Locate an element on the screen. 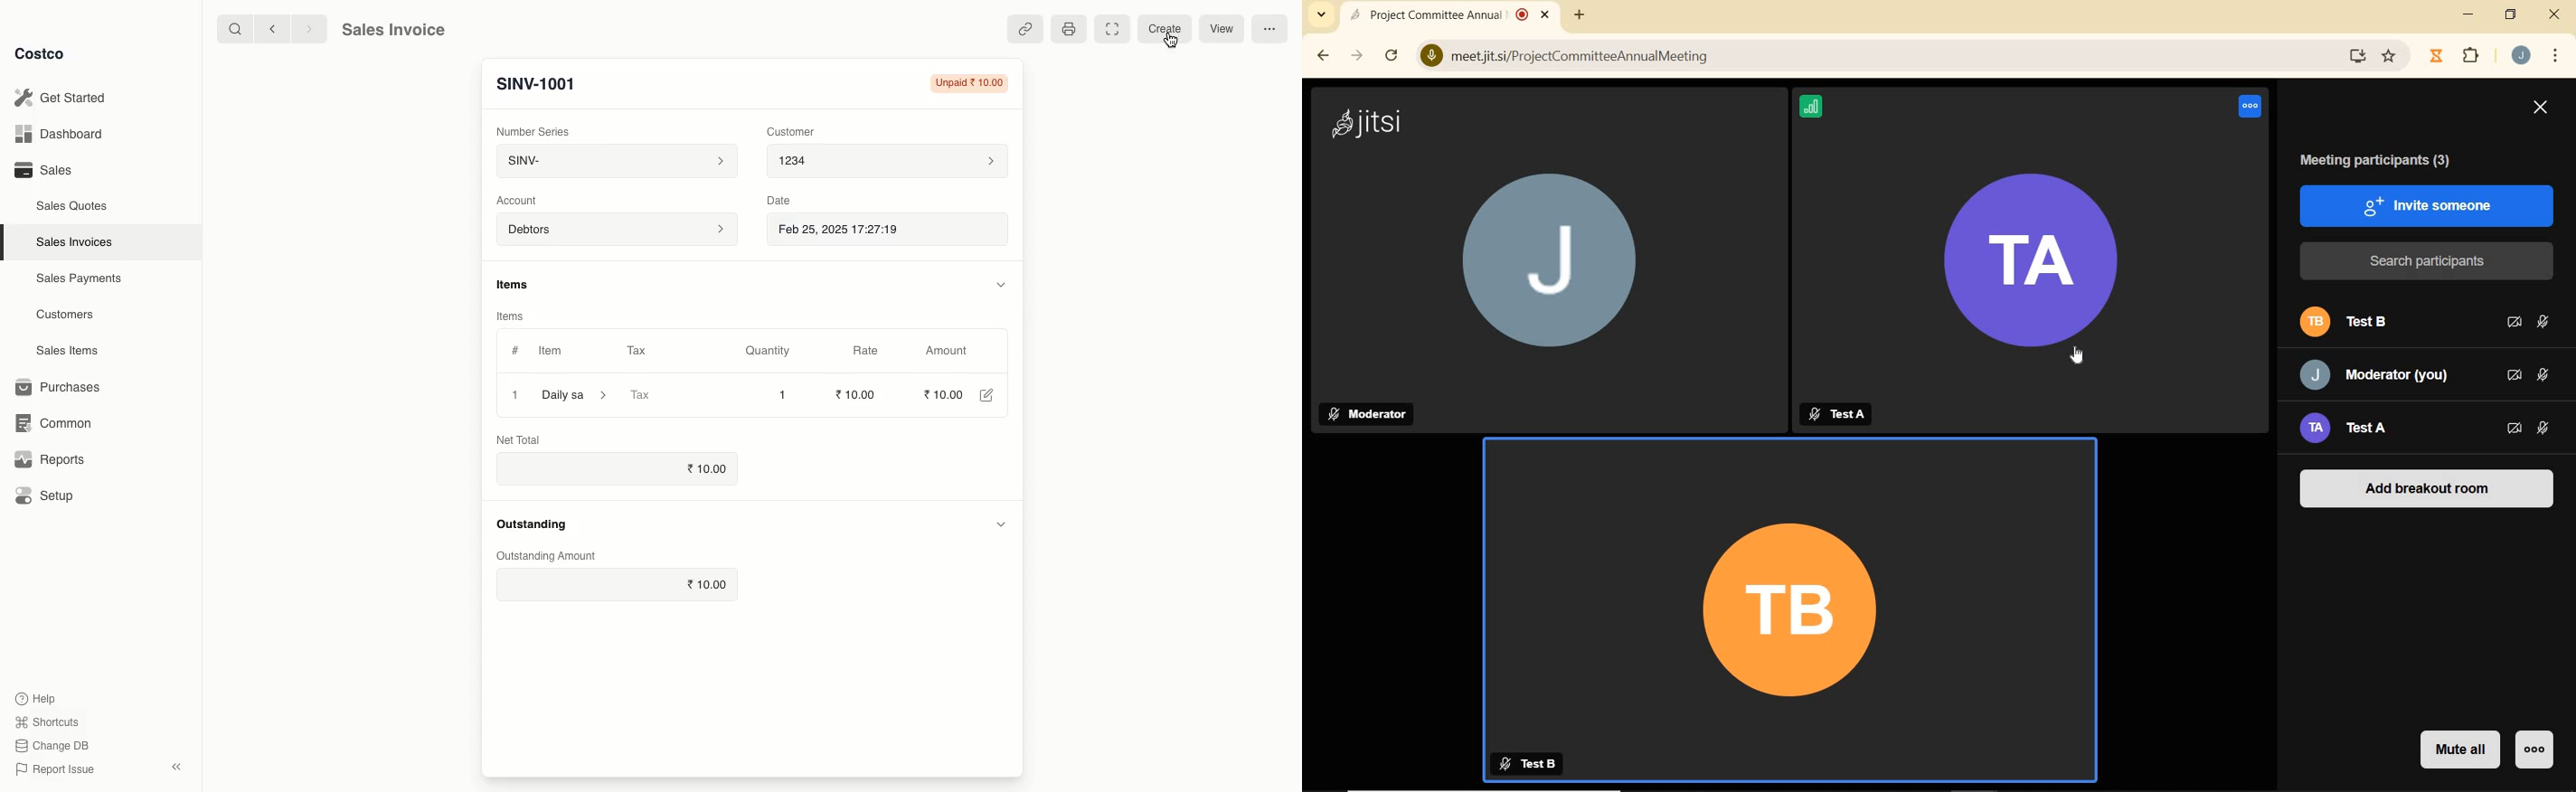 This screenshot has width=2576, height=812. Help is located at coordinates (39, 698).